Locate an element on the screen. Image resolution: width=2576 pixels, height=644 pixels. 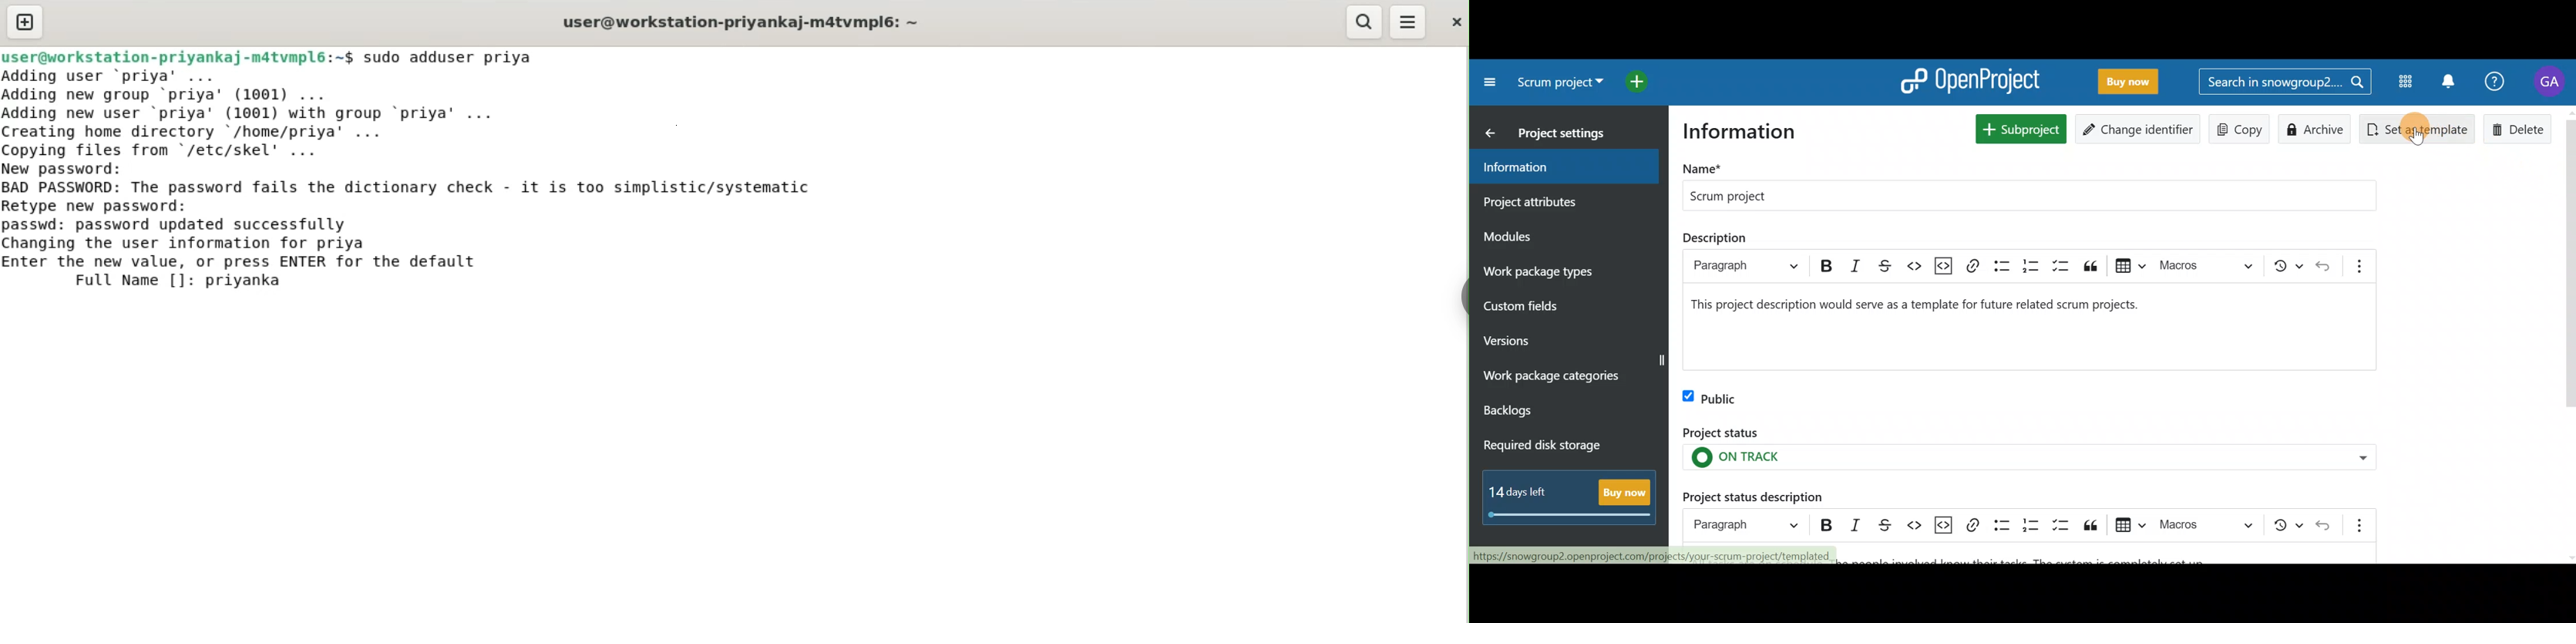
description is located at coordinates (1715, 238).